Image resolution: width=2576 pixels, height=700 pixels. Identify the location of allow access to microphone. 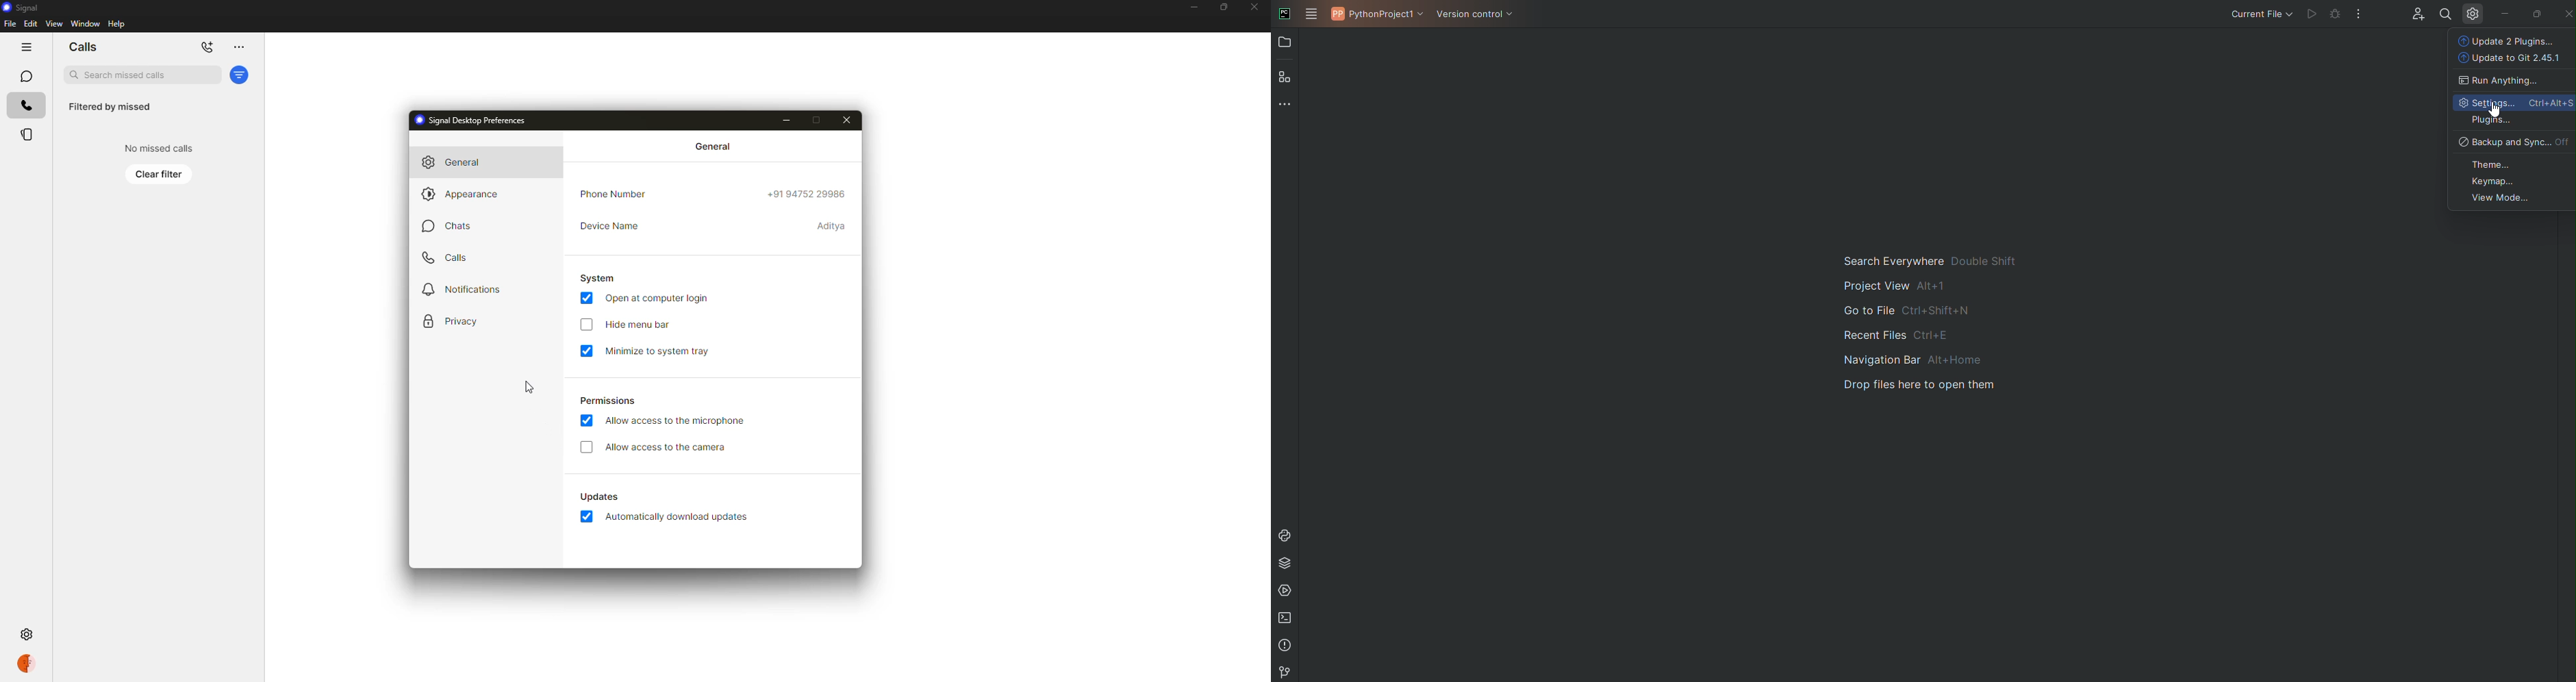
(677, 422).